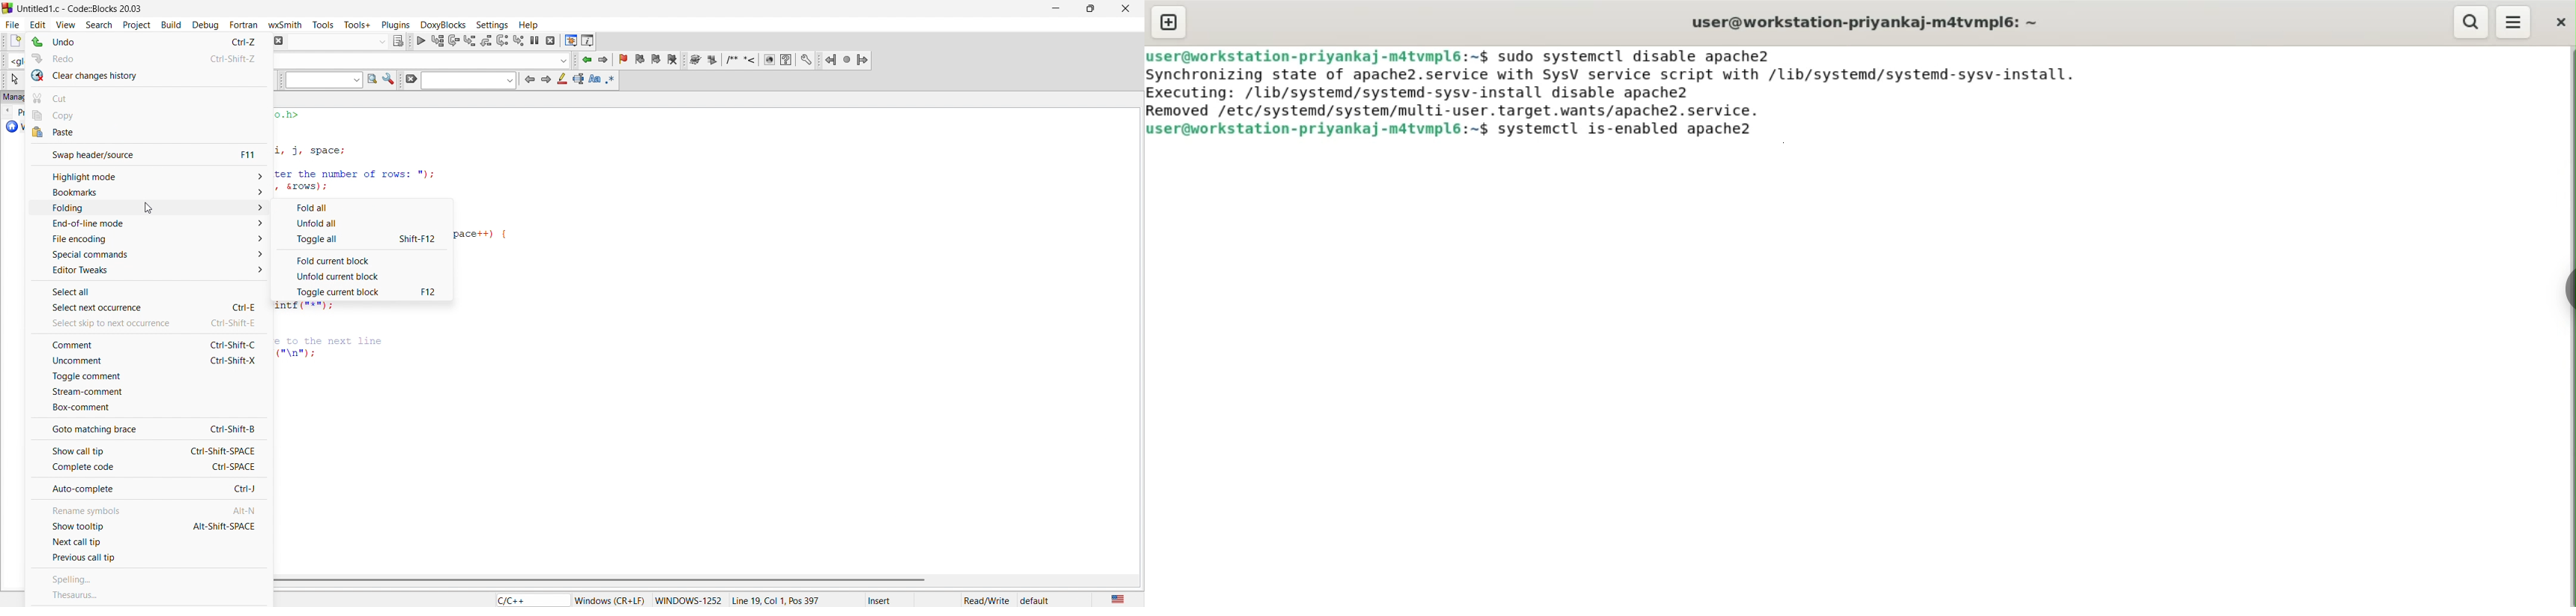 The height and width of the screenshot is (616, 2576). Describe the element at coordinates (2558, 22) in the screenshot. I see `close` at that location.